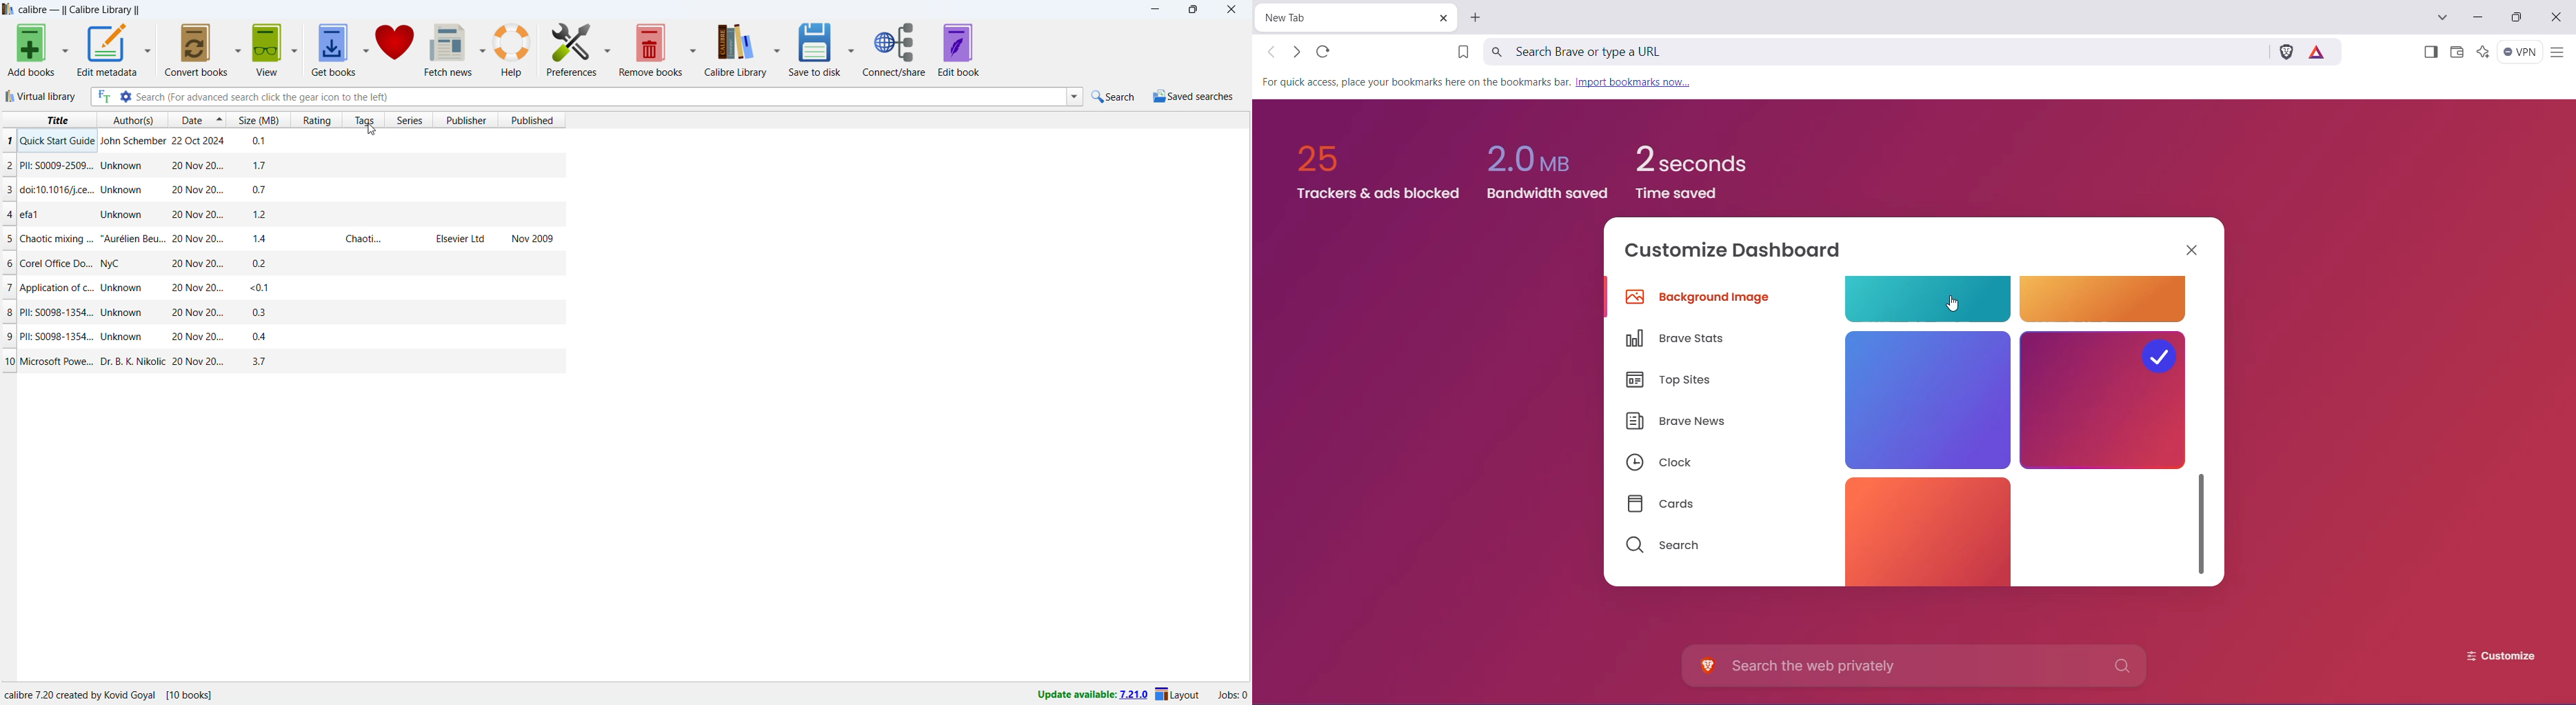 The height and width of the screenshot is (728, 2576). I want to click on sort by authors, so click(132, 119).